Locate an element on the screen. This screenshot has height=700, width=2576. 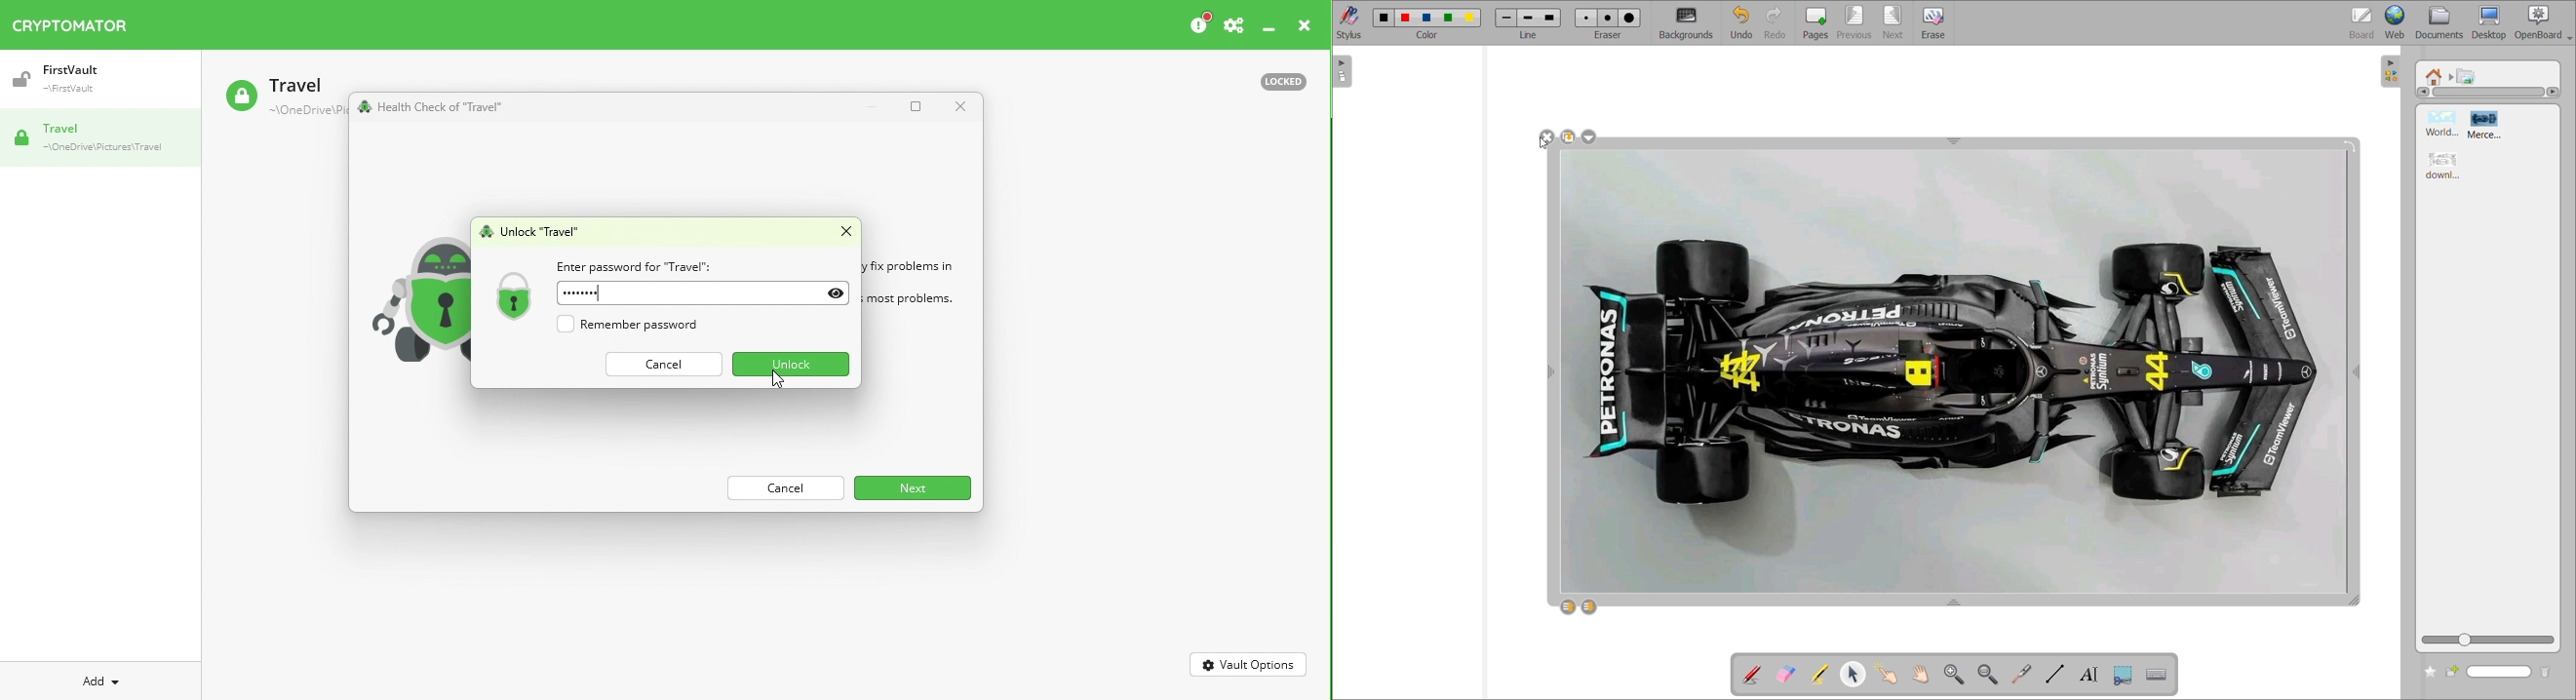
color 4 is located at coordinates (1449, 19).